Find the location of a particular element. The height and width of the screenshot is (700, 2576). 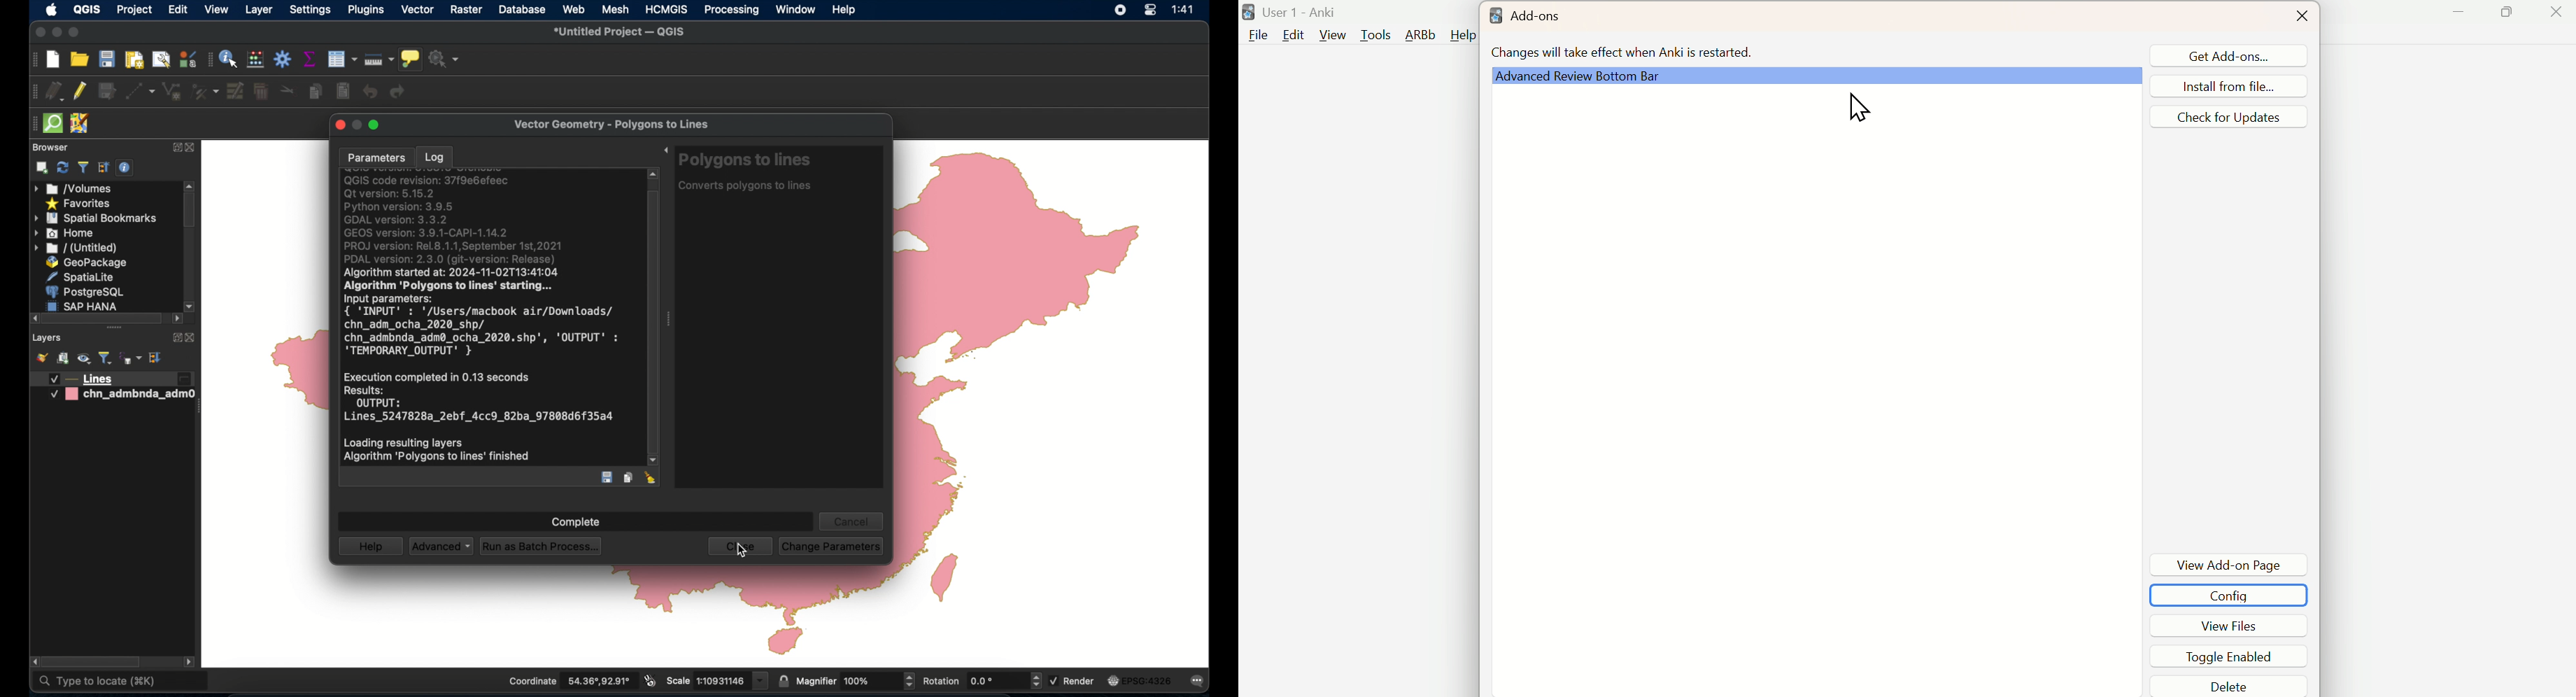

window is located at coordinates (796, 9).